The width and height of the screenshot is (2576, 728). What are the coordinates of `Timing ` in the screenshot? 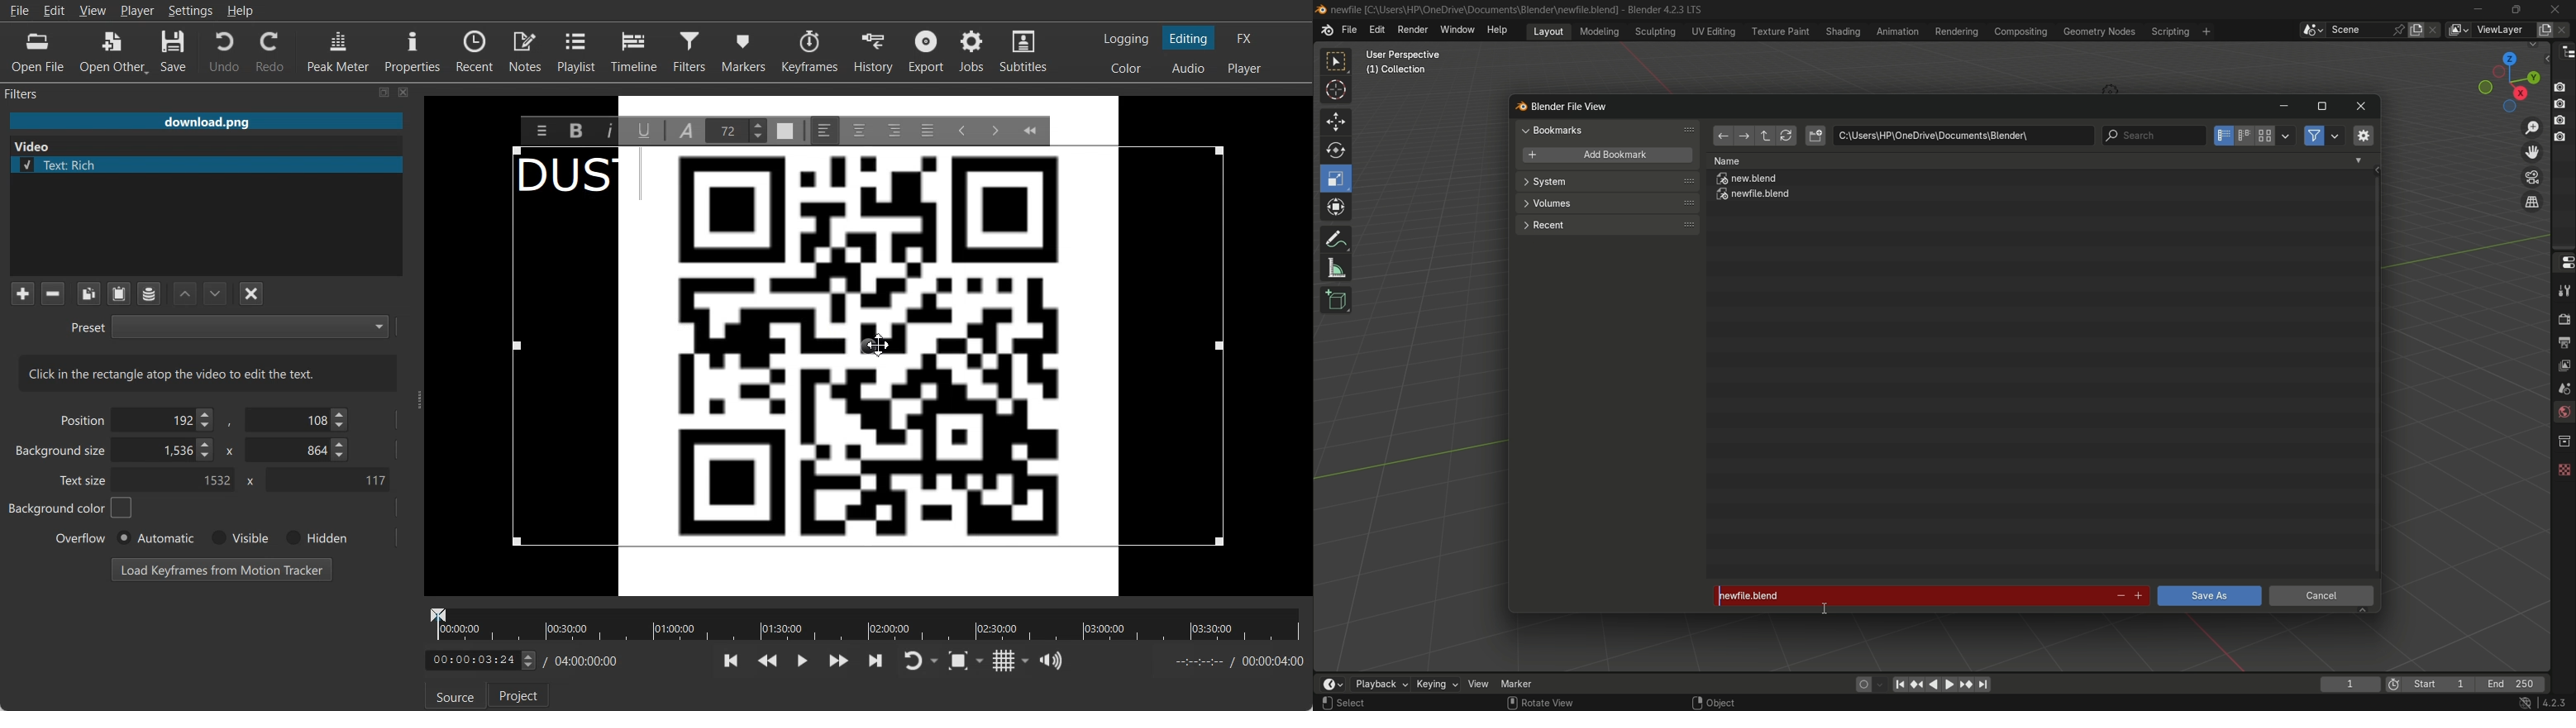 It's located at (583, 661).